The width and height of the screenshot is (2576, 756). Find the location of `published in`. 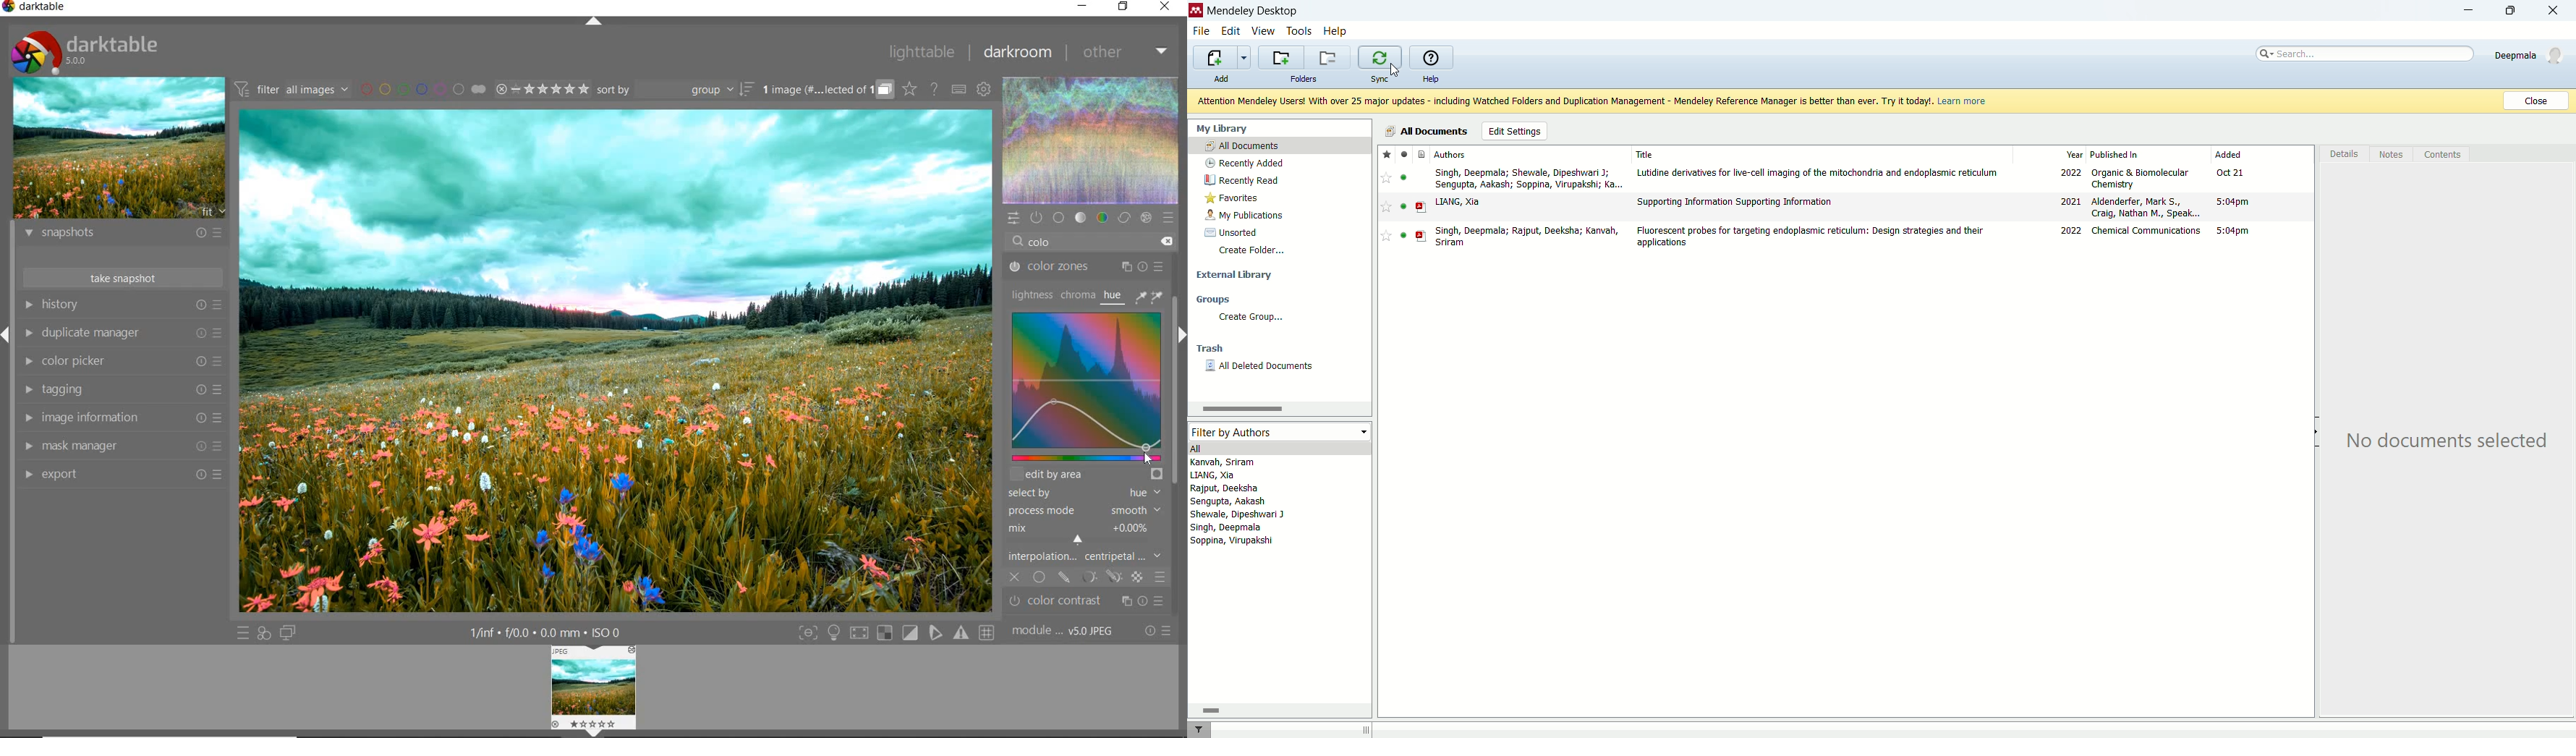

published in is located at coordinates (2146, 155).